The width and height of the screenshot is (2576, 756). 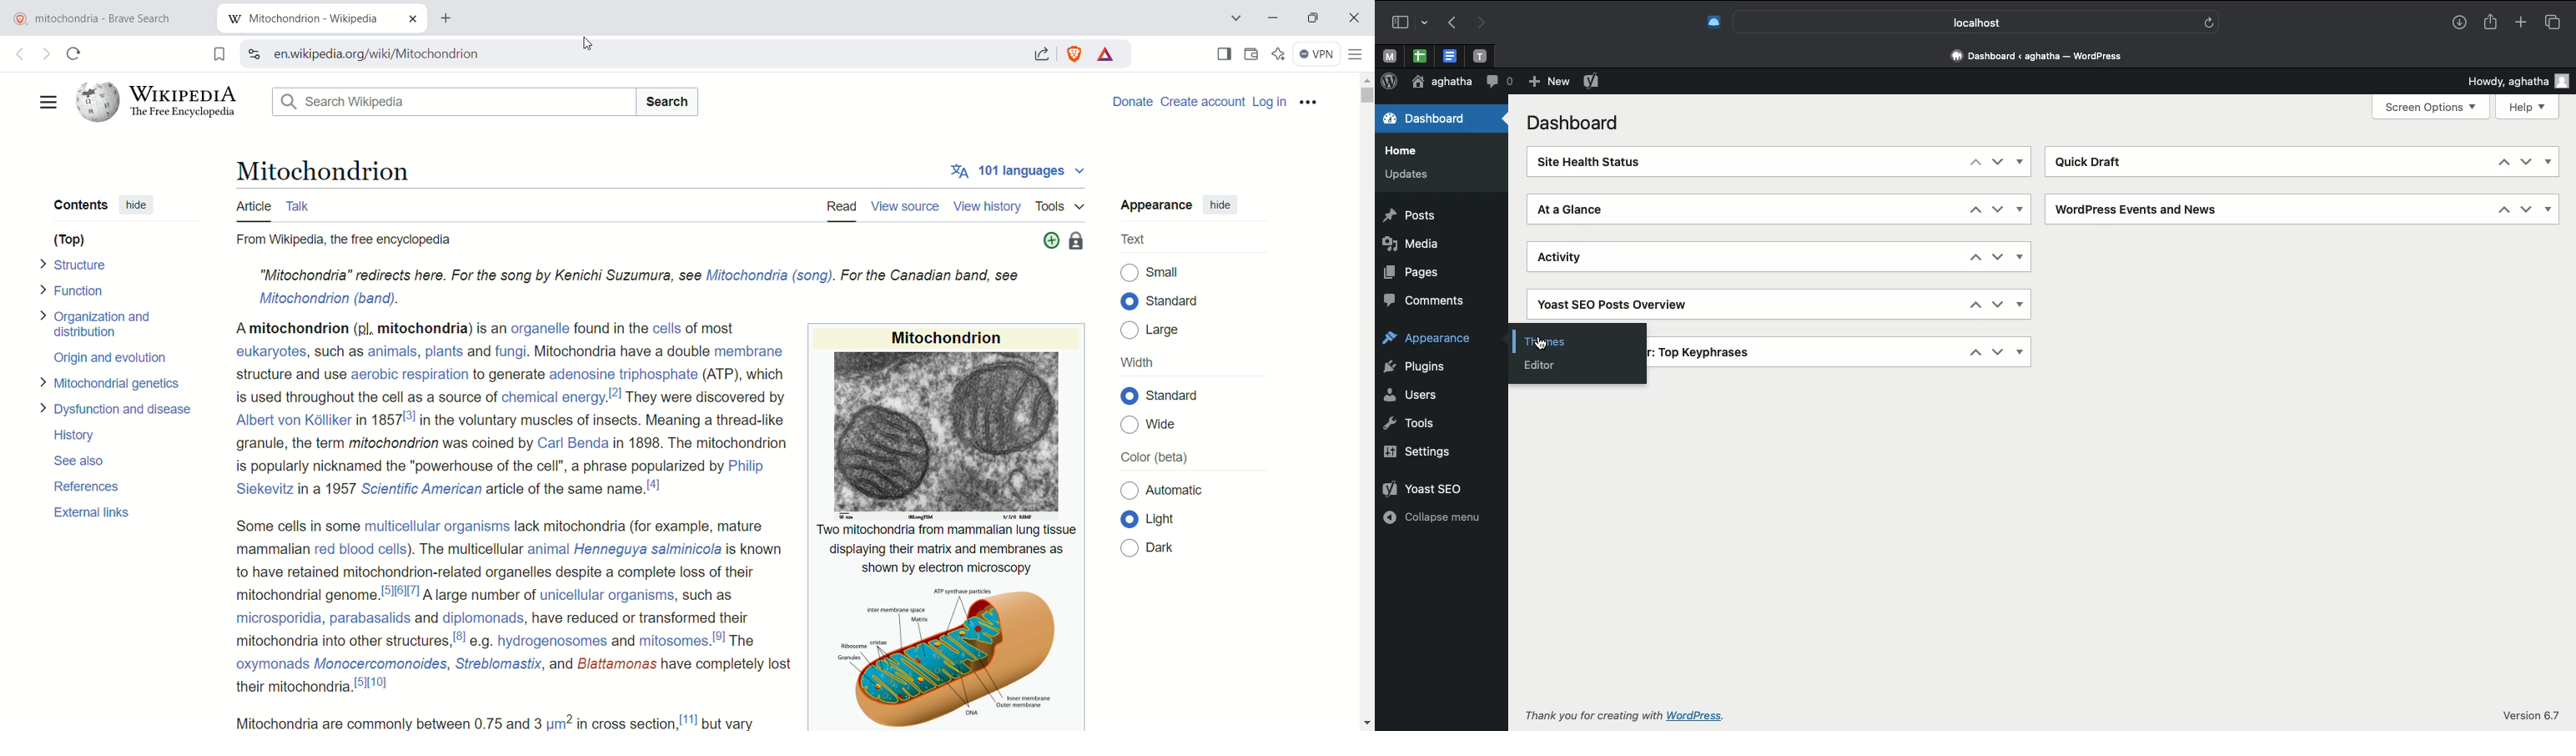 What do you see at coordinates (2431, 106) in the screenshot?
I see `Screen options` at bounding box center [2431, 106].